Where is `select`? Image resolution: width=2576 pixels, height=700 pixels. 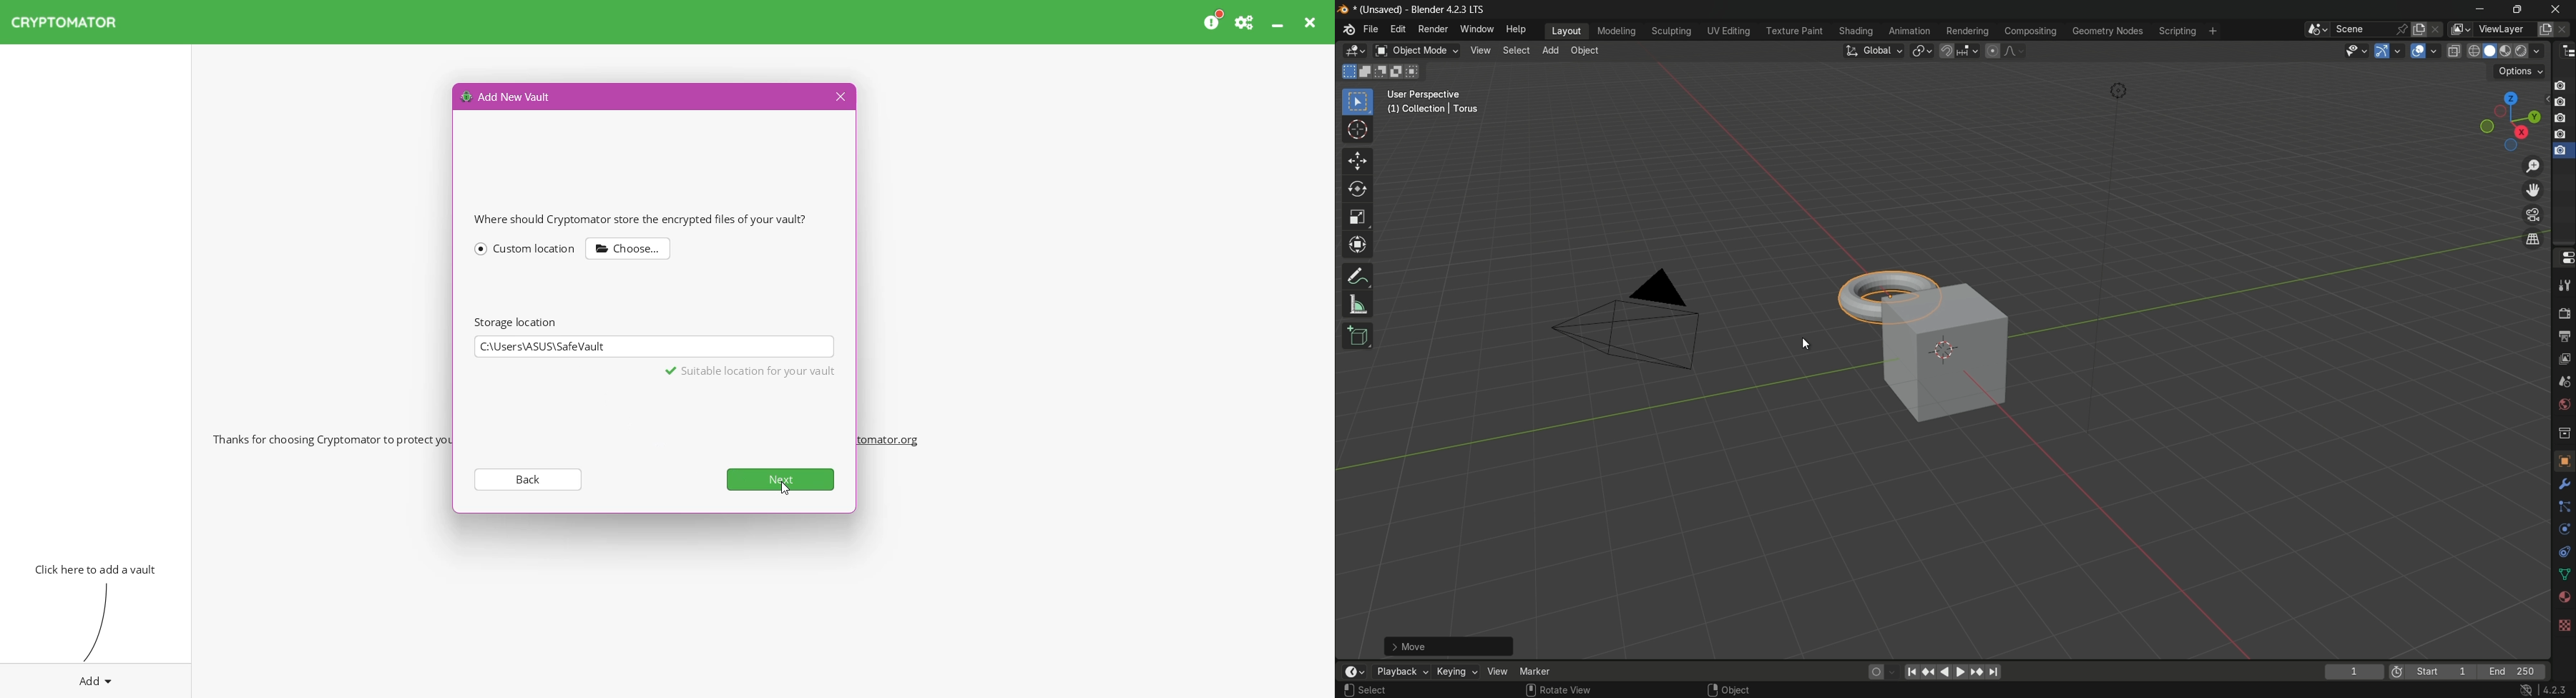 select is located at coordinates (1375, 690).